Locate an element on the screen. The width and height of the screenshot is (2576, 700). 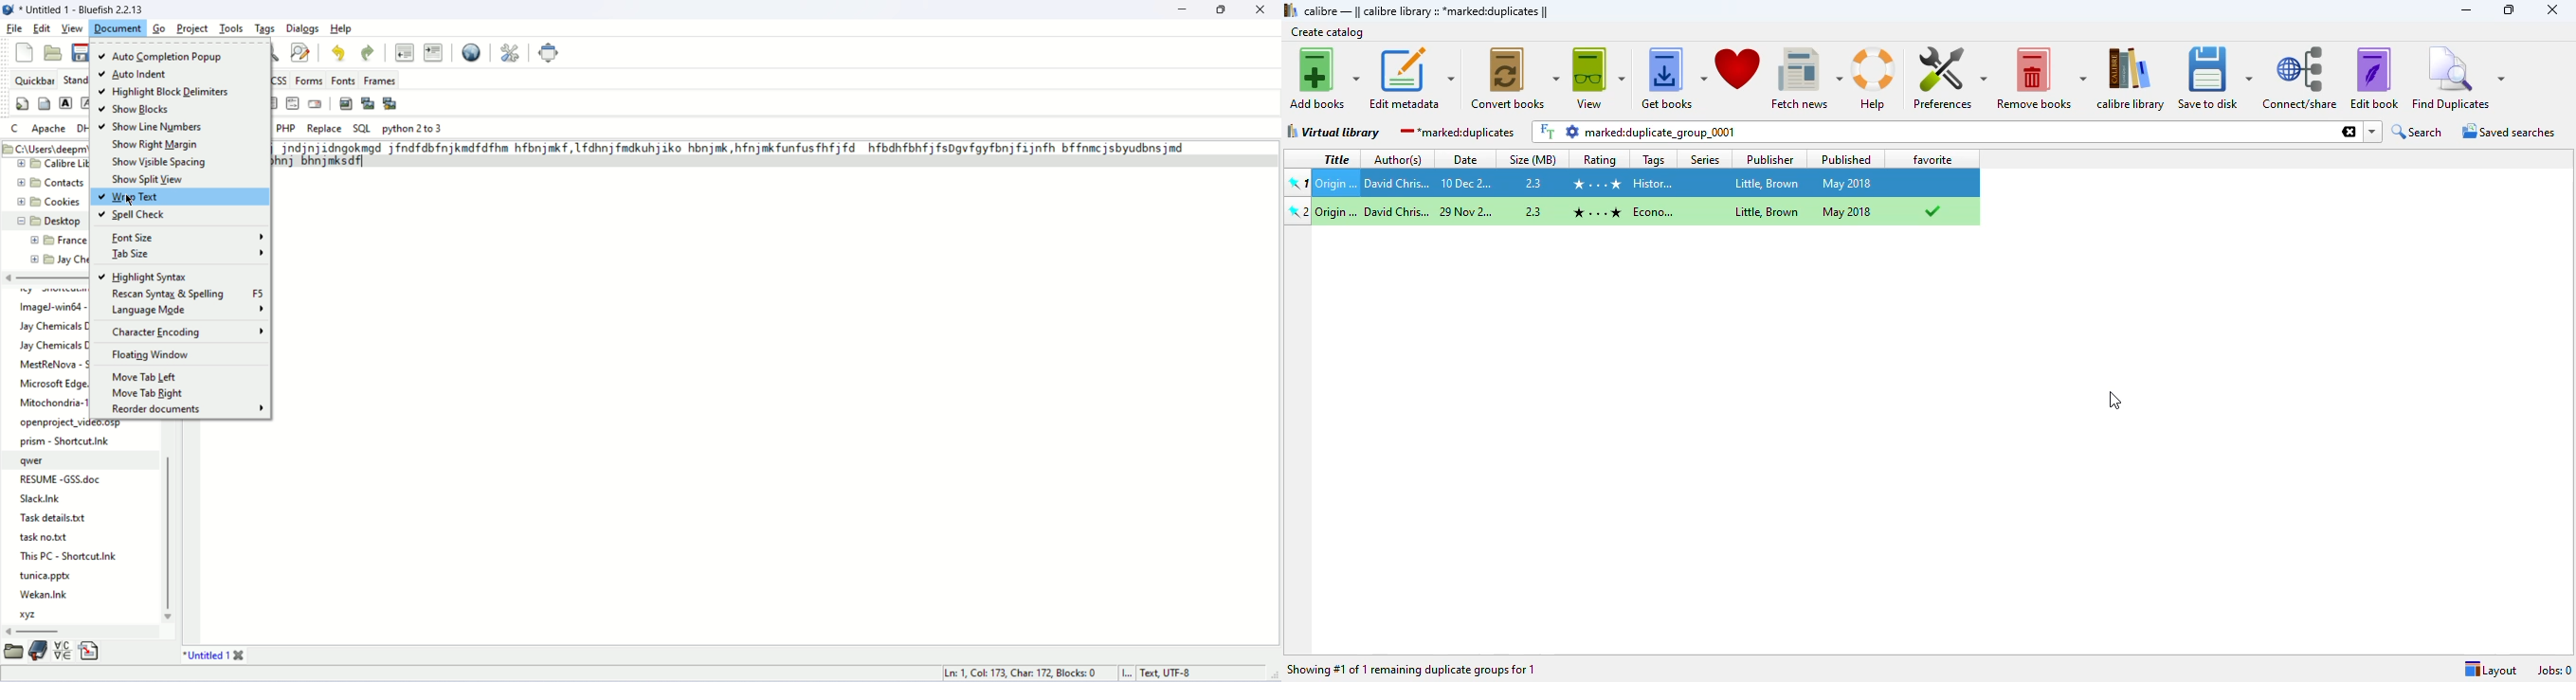
document is located at coordinates (118, 28).